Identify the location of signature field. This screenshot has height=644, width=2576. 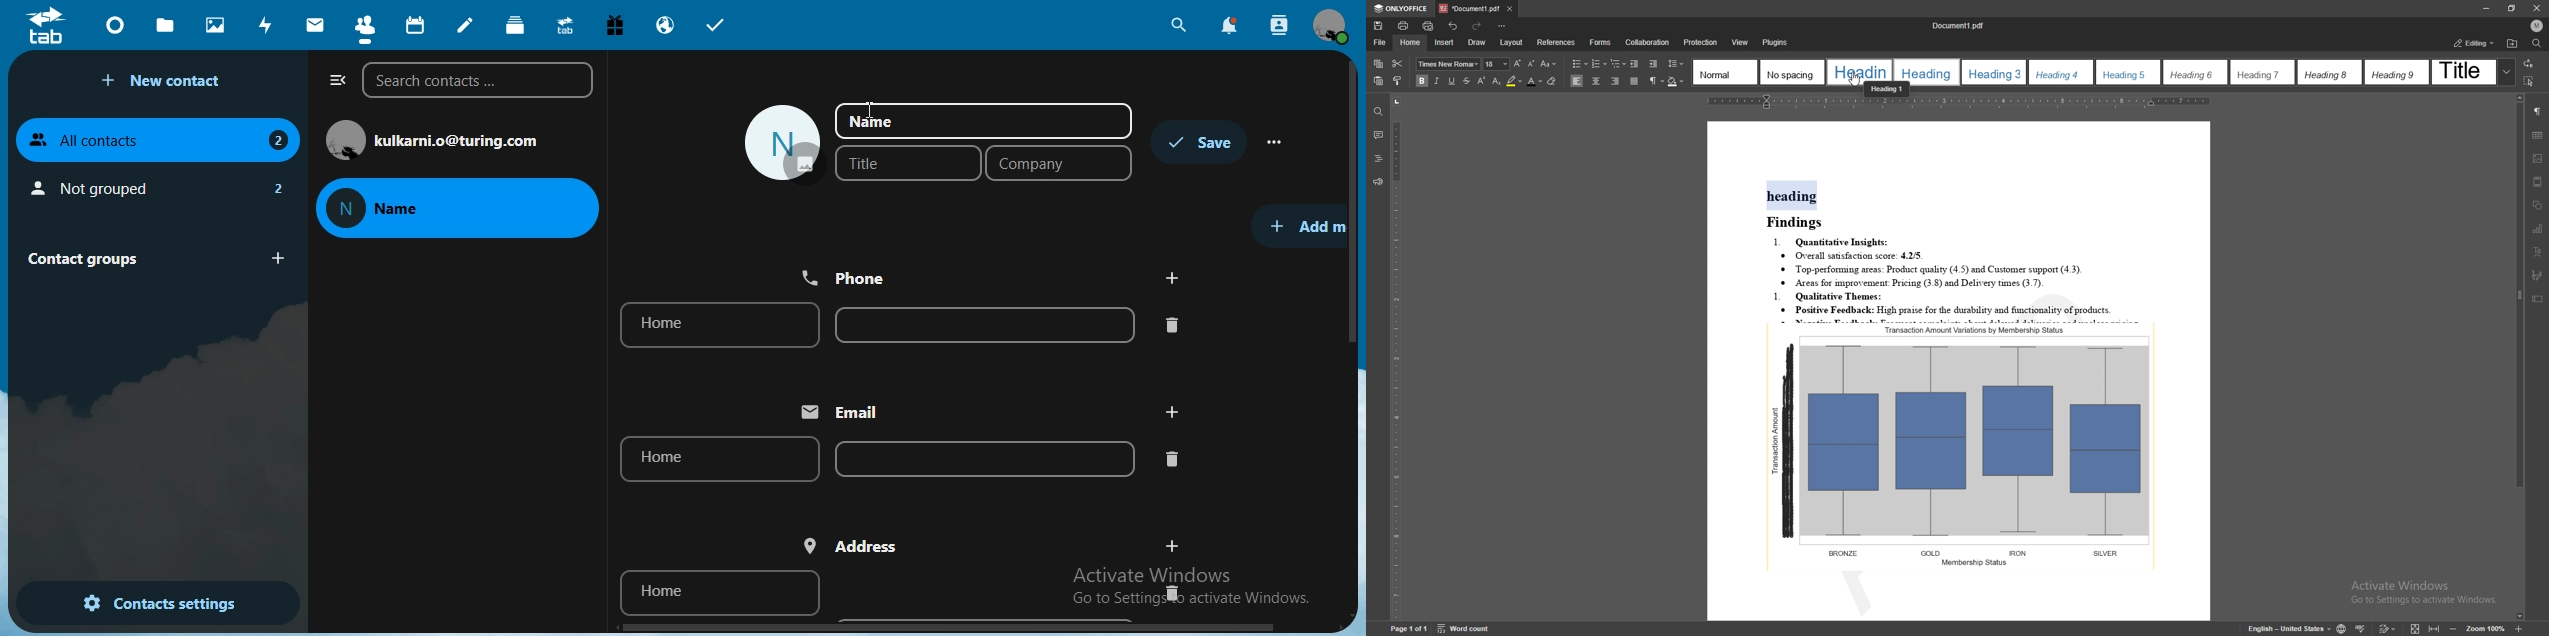
(2537, 276).